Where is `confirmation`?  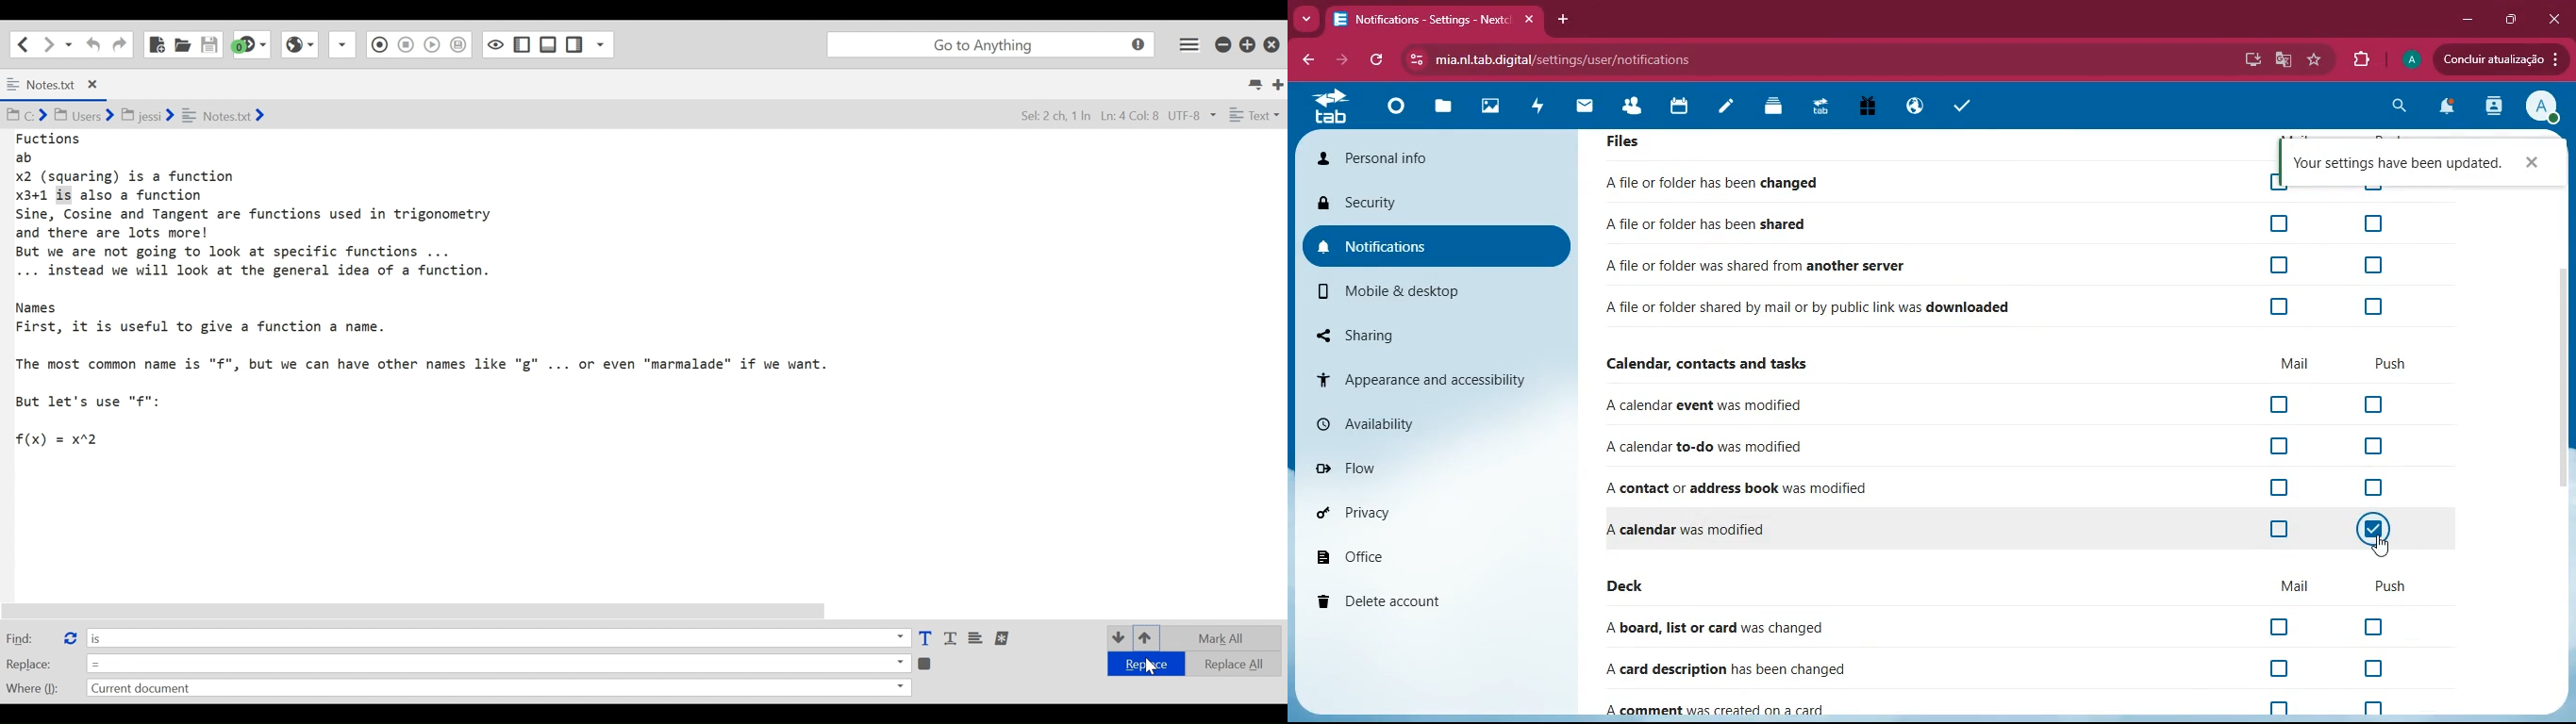
confirmation is located at coordinates (2392, 164).